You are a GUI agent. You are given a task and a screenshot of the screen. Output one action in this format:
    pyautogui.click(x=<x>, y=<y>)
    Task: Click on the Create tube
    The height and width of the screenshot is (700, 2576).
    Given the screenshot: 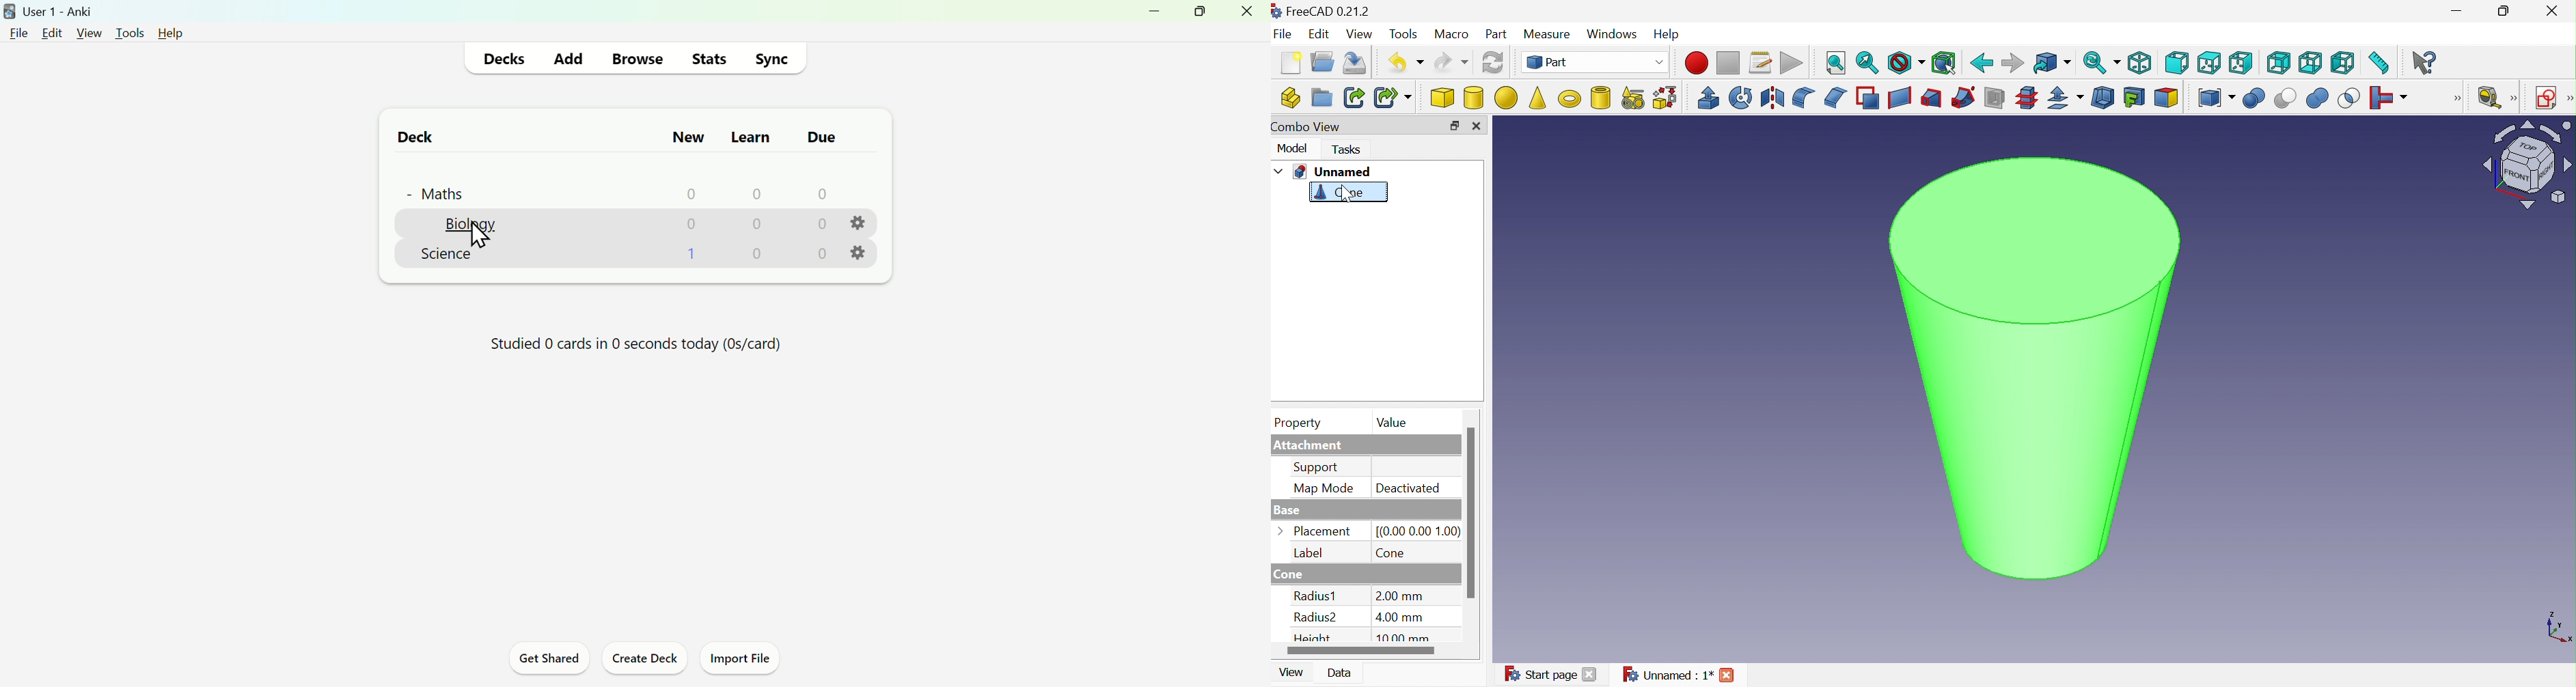 What is the action you would take?
    pyautogui.click(x=1598, y=96)
    